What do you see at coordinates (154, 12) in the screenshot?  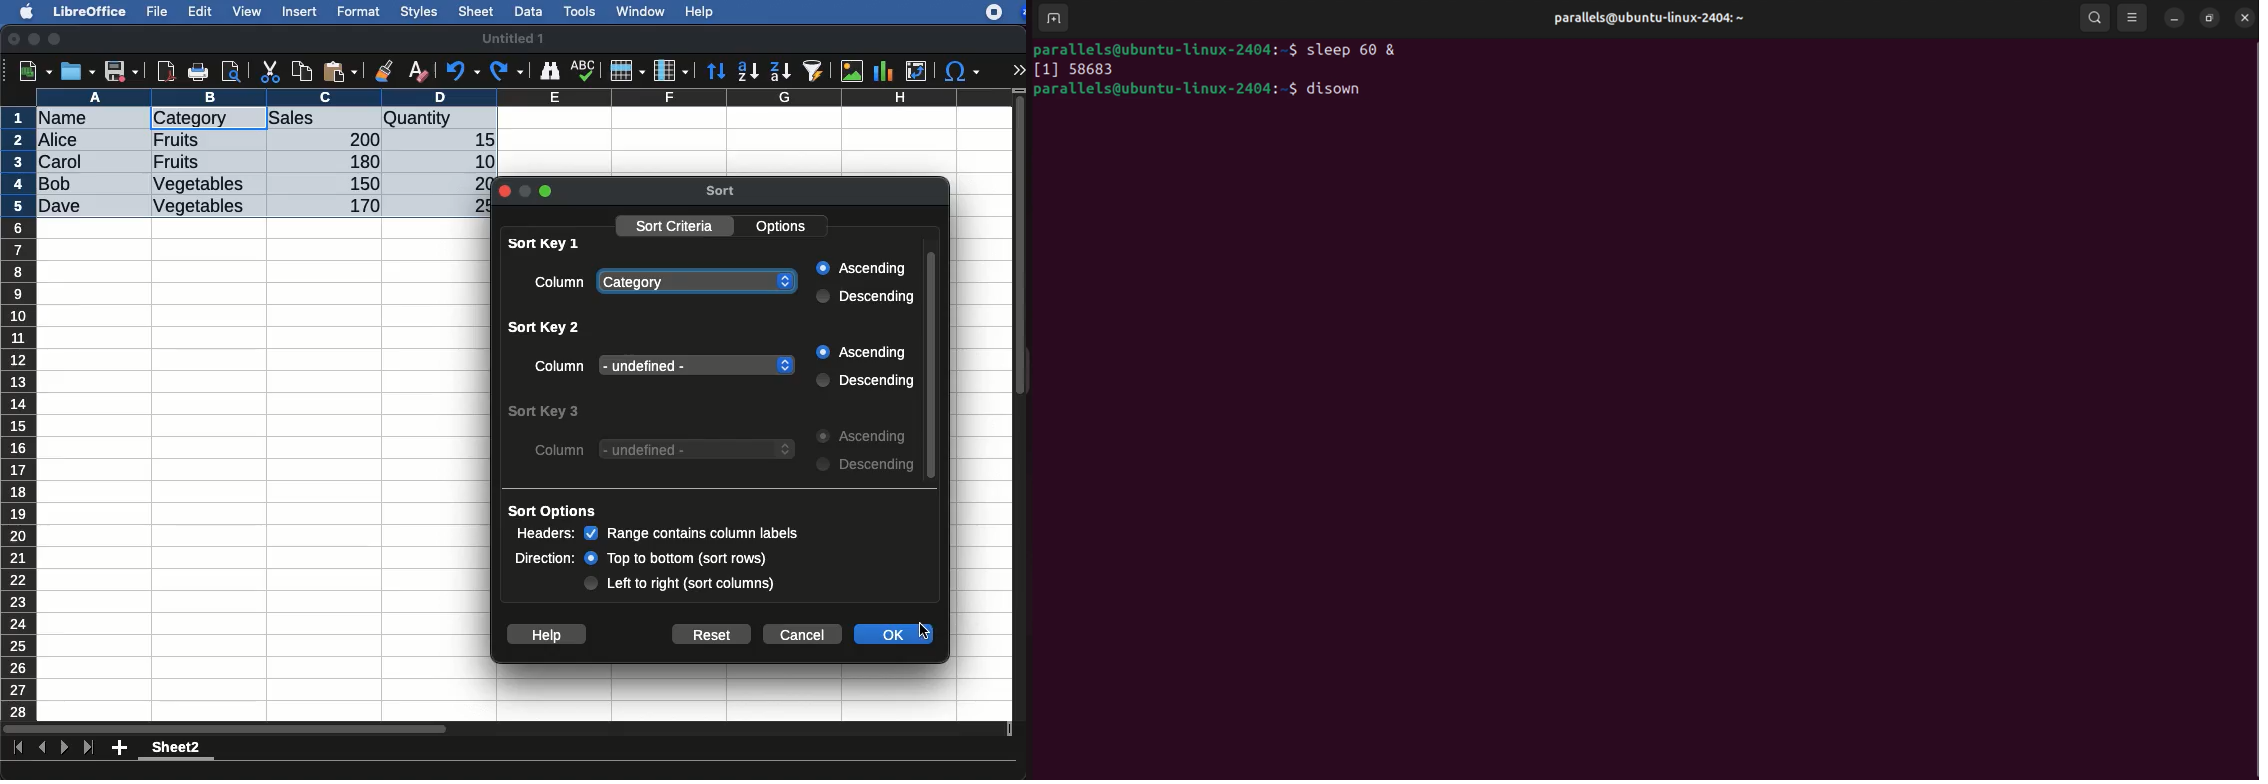 I see `file` at bounding box center [154, 12].